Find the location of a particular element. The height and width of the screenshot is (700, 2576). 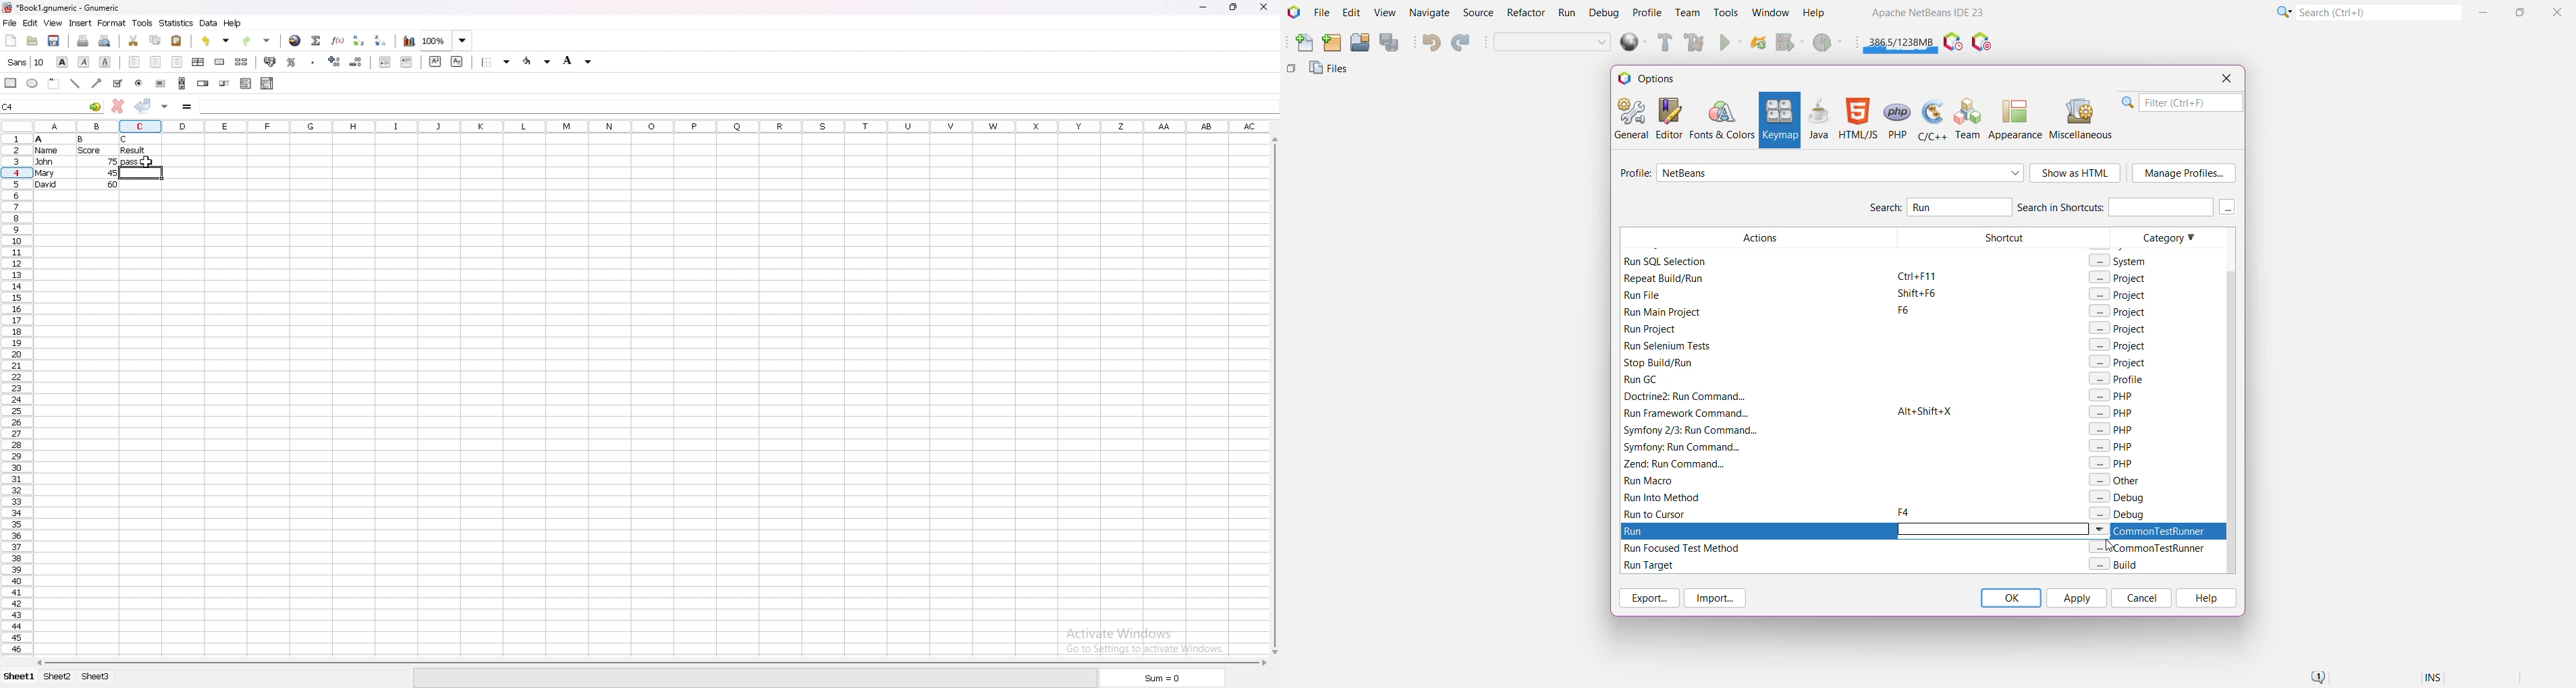

format is located at coordinates (112, 23).